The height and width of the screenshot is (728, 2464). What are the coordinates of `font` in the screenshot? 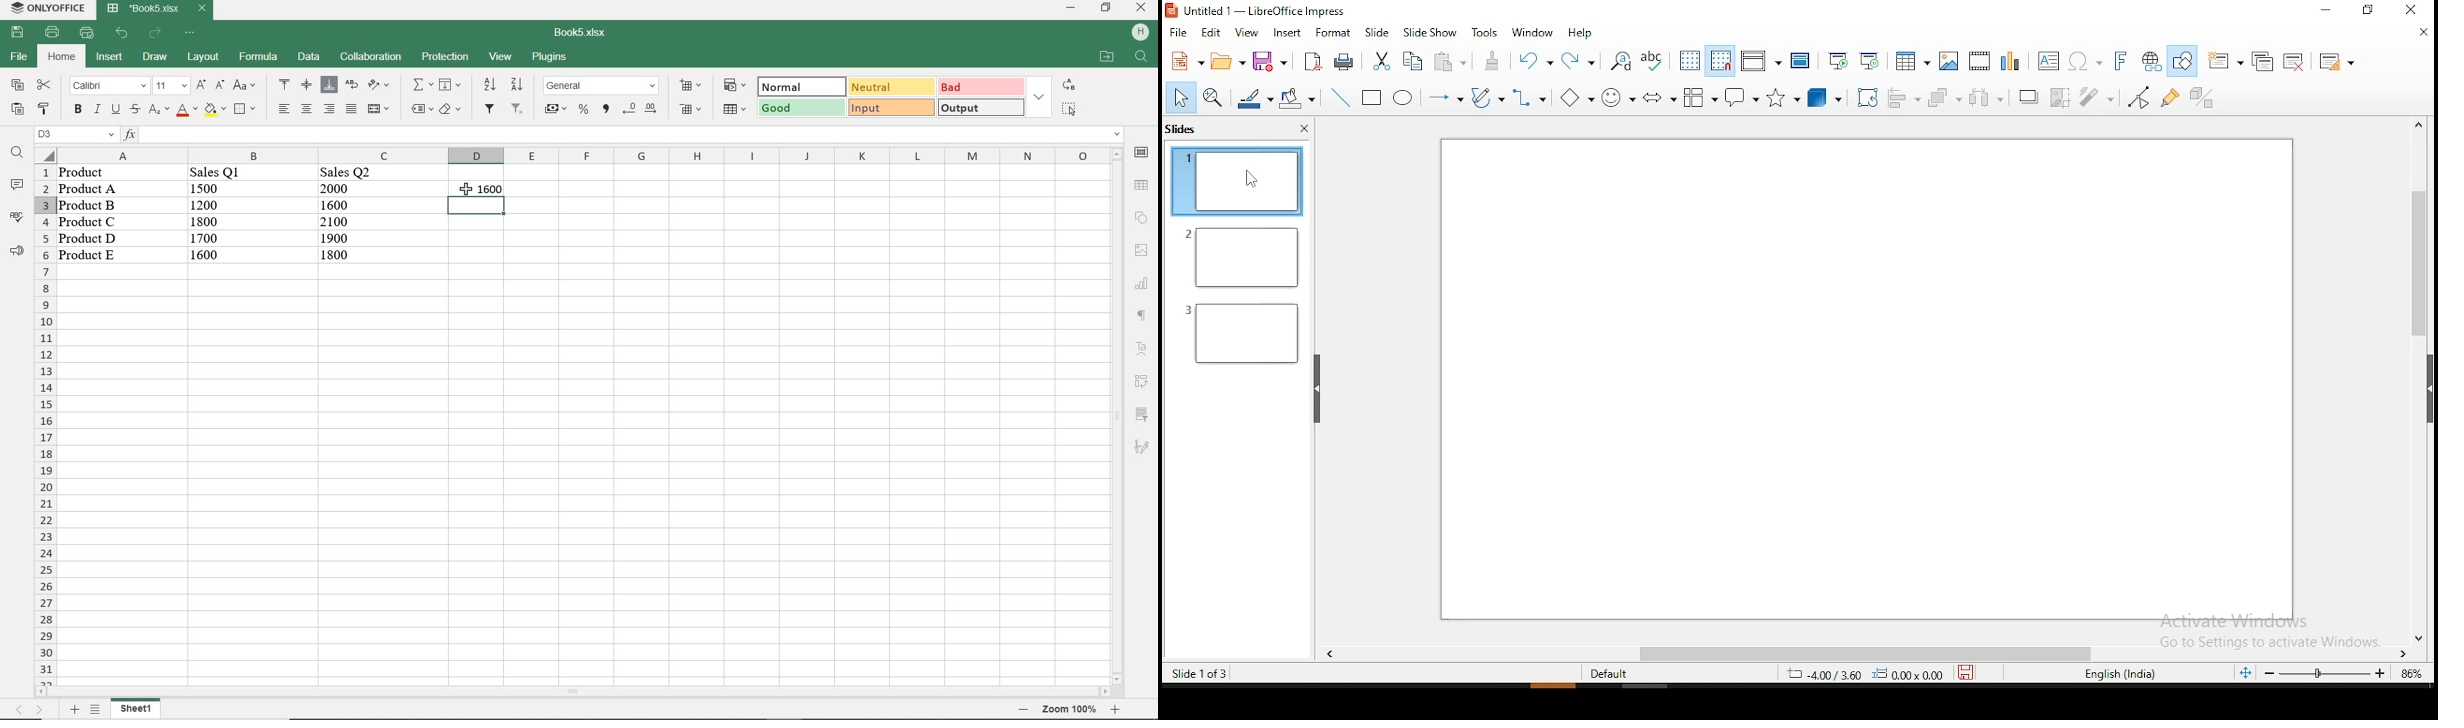 It's located at (107, 86).